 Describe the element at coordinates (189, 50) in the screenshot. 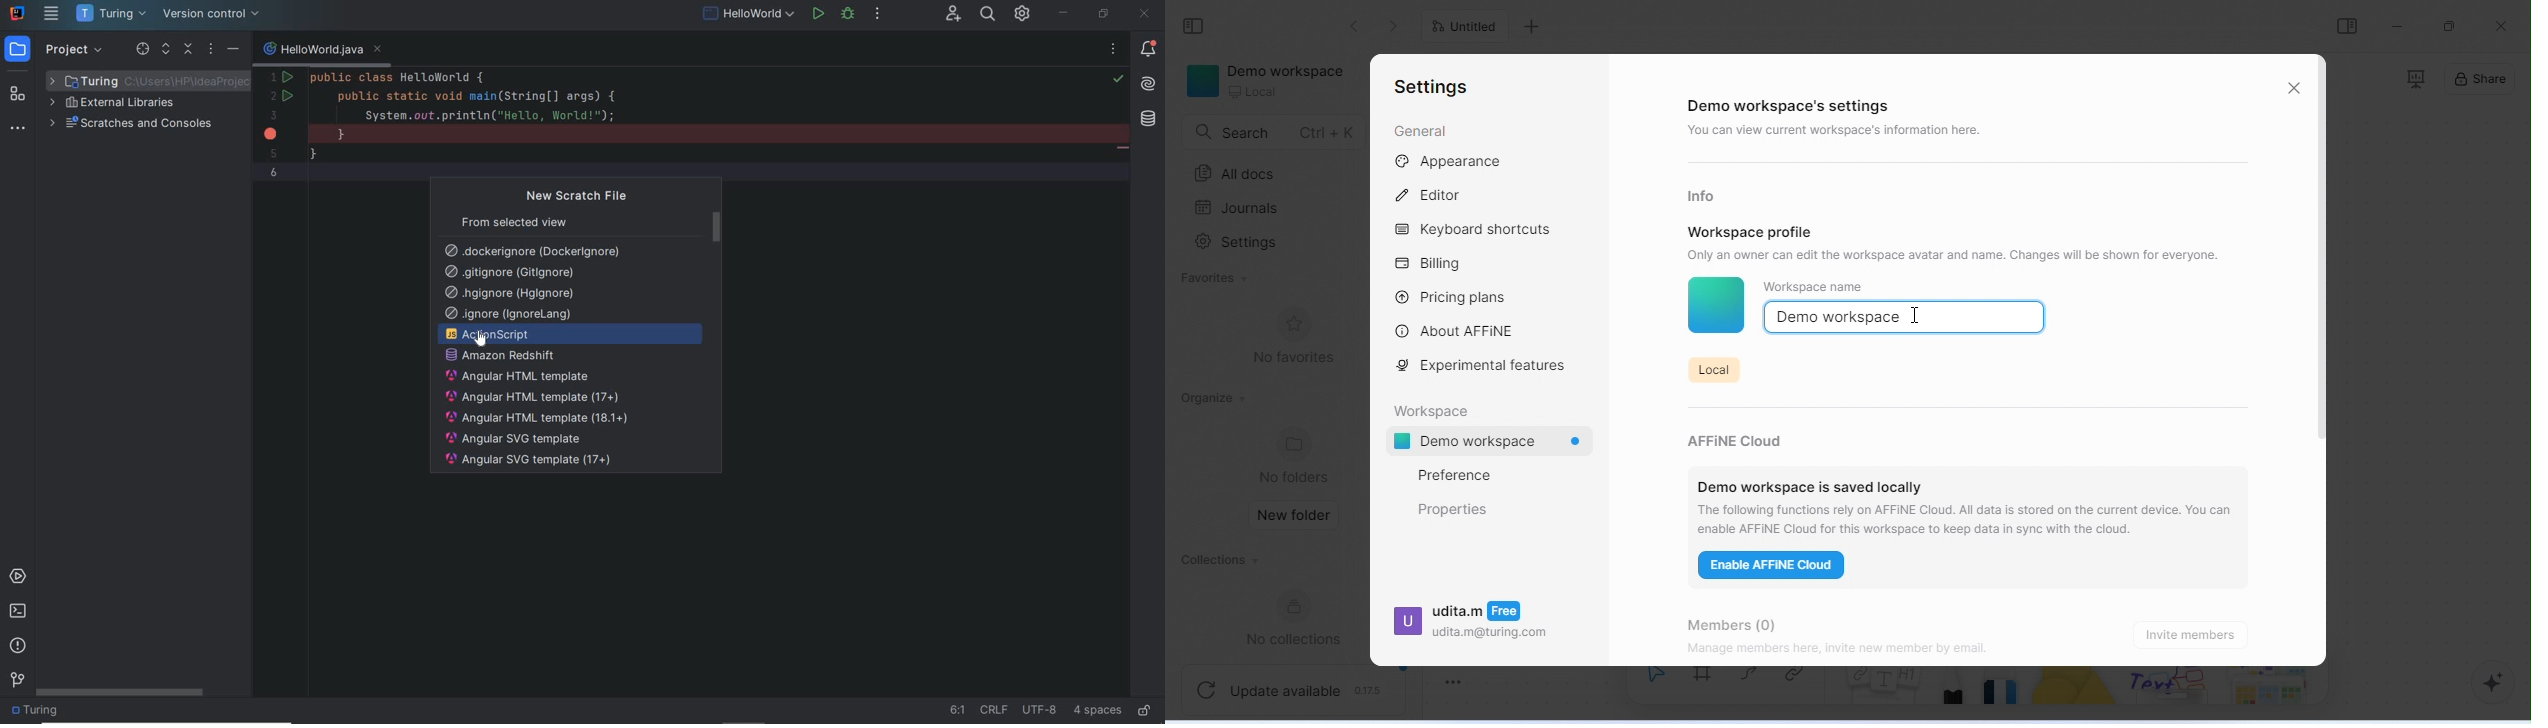

I see `collapse all` at that location.